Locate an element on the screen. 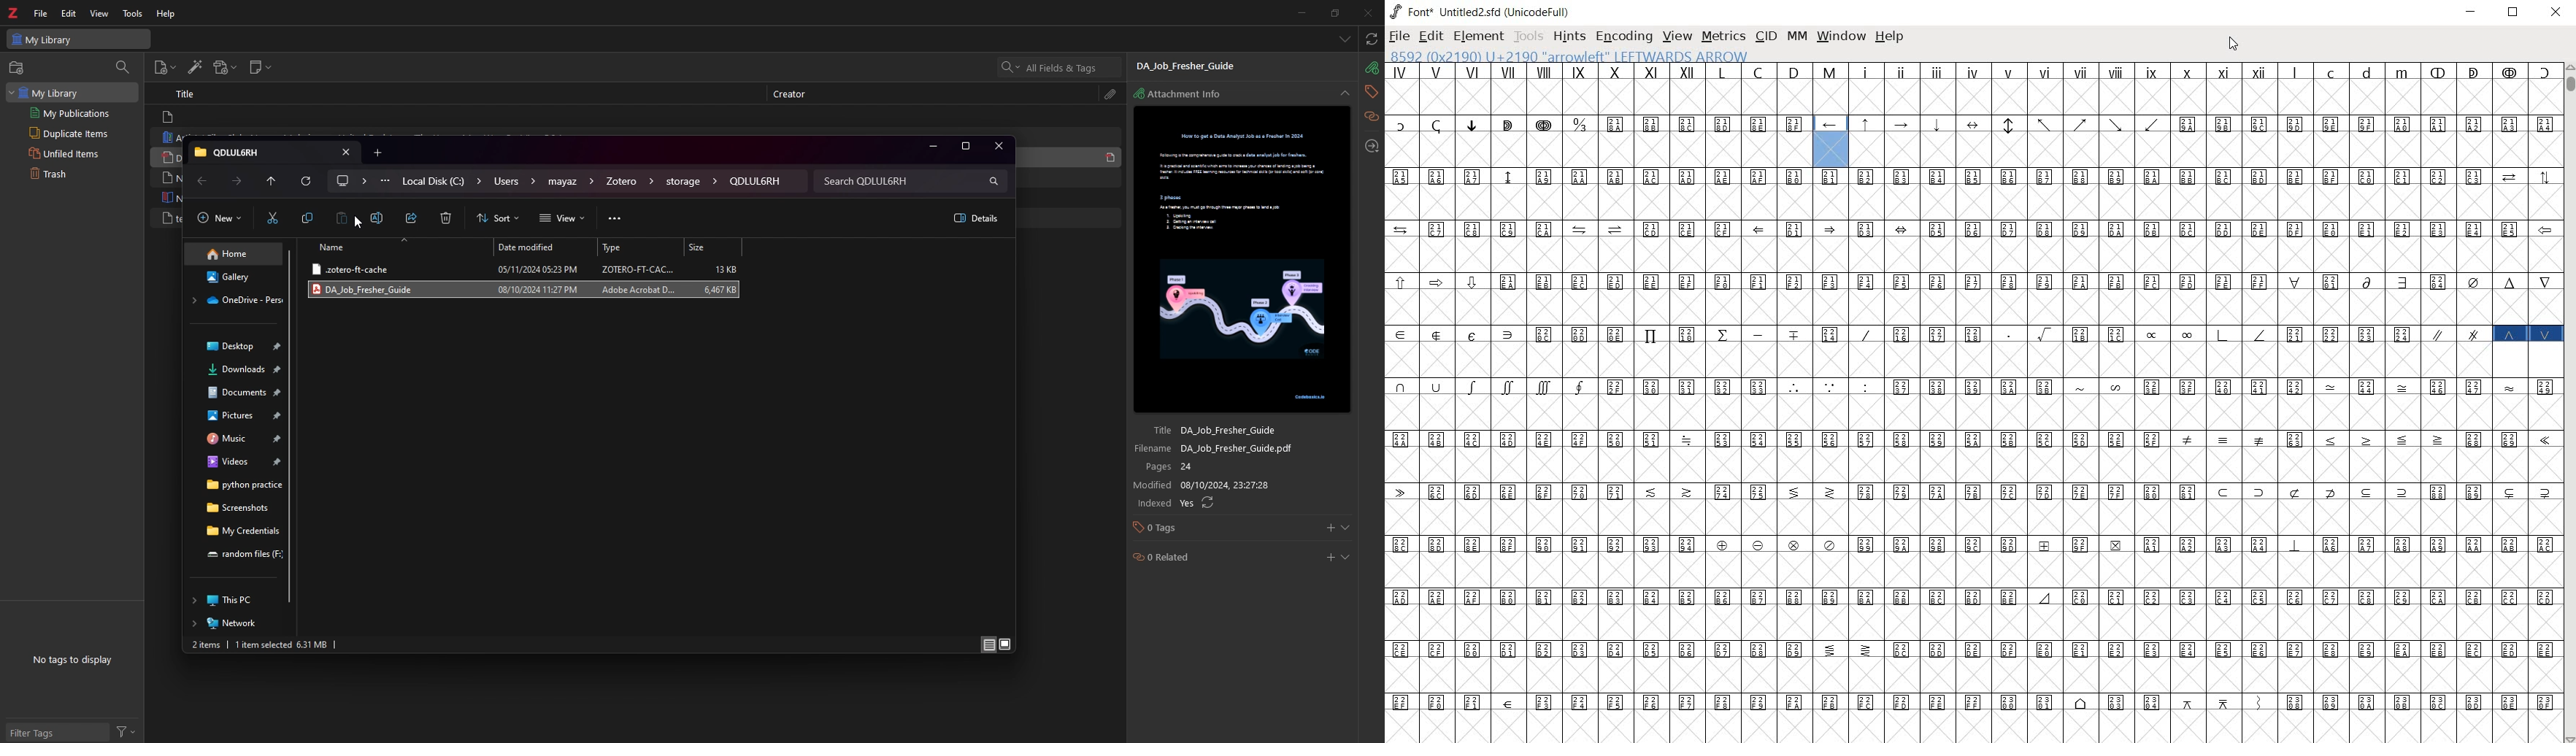  resize is located at coordinates (1335, 12).